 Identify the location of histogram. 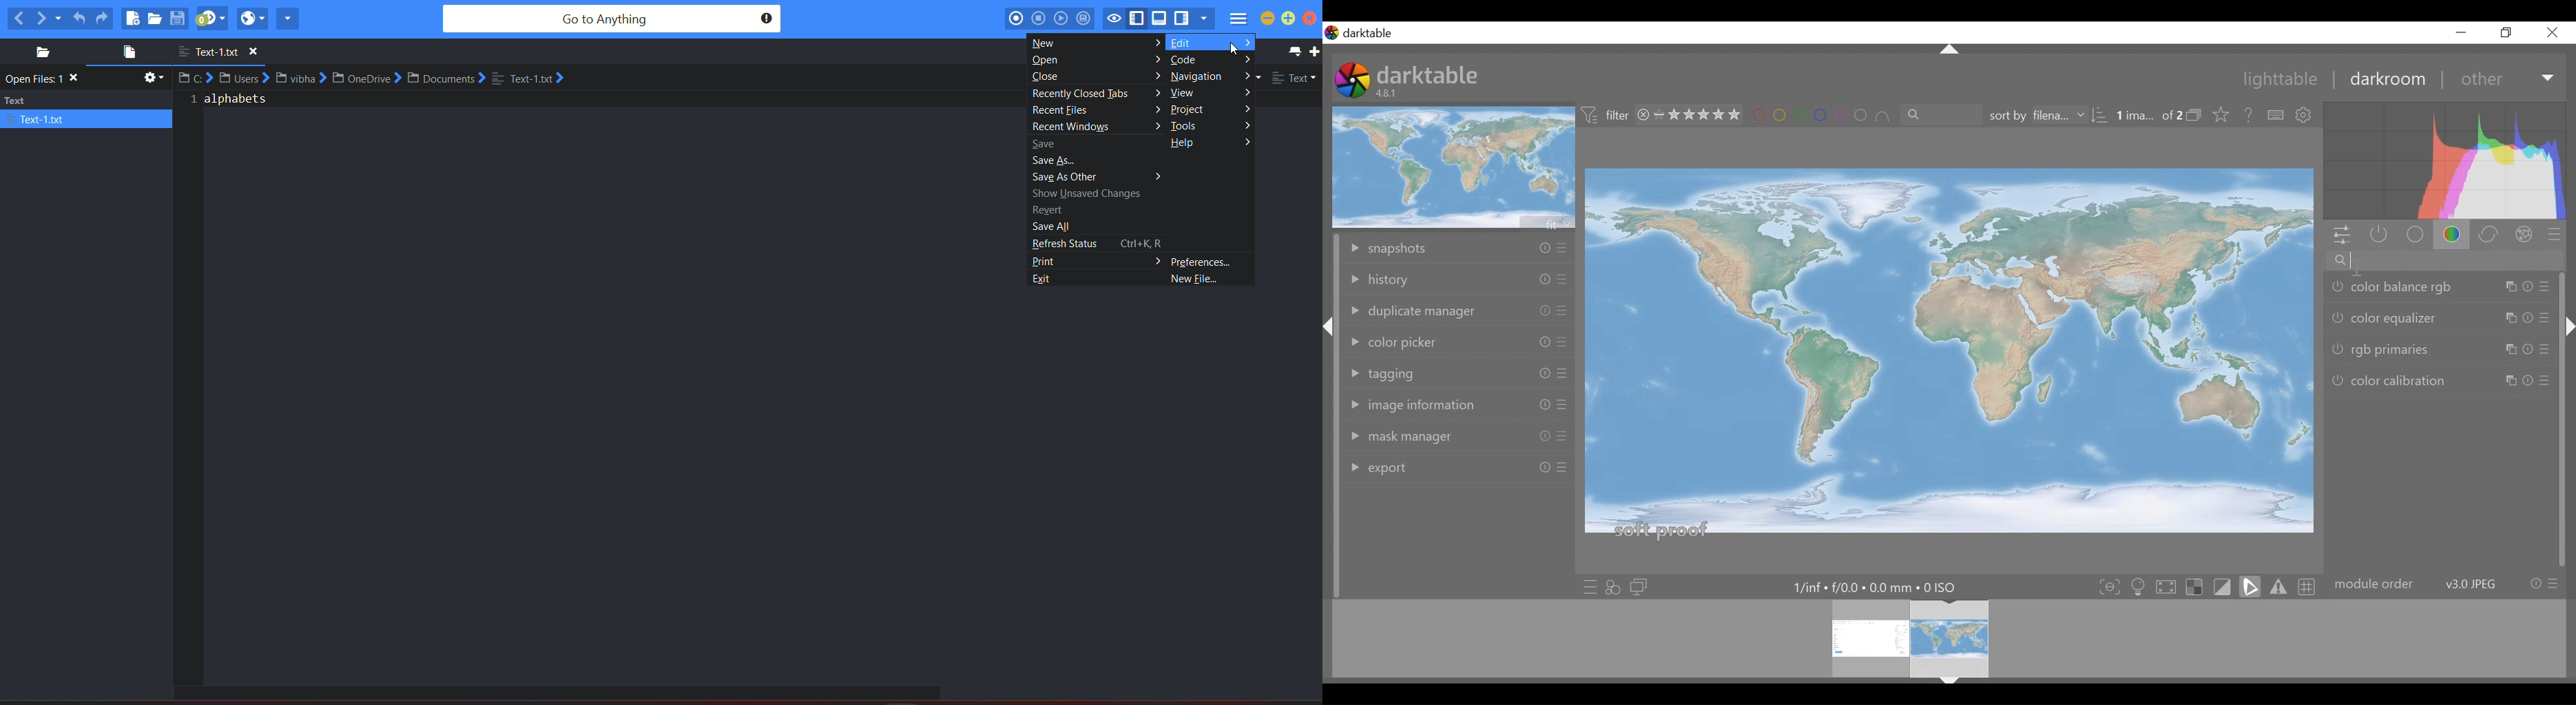
(2445, 163).